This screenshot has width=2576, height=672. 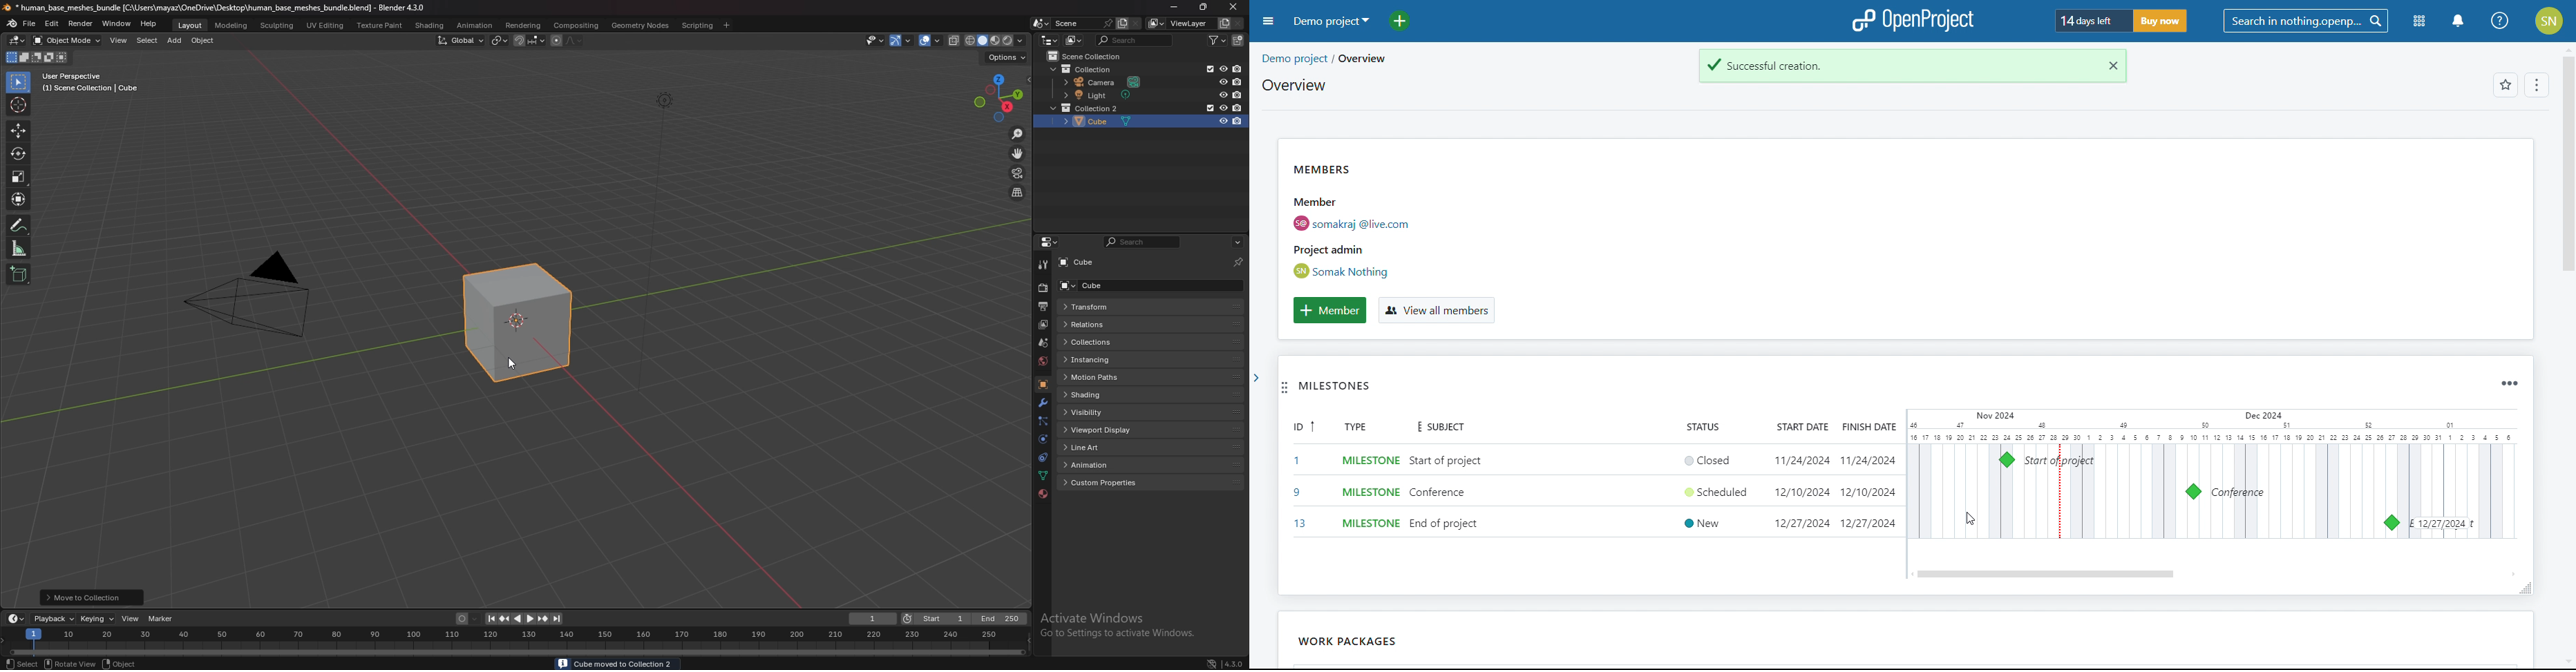 What do you see at coordinates (999, 96) in the screenshot?
I see `use a preset viewport` at bounding box center [999, 96].